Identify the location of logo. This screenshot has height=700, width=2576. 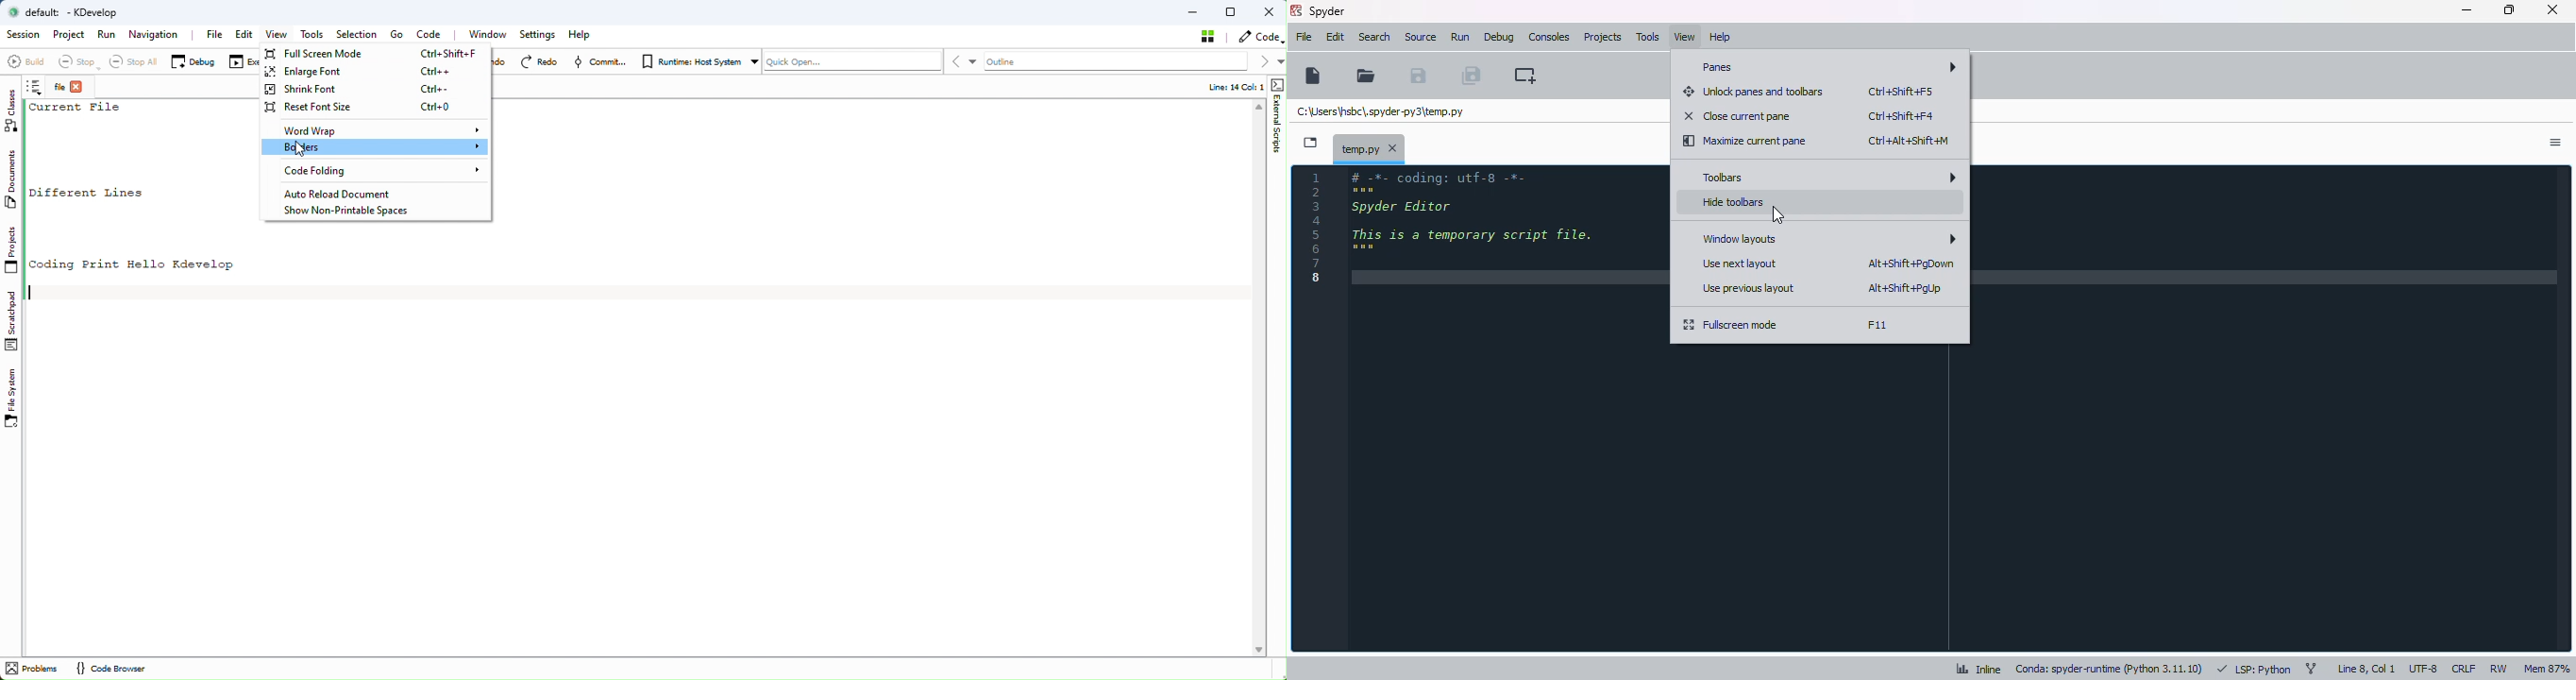
(1295, 10).